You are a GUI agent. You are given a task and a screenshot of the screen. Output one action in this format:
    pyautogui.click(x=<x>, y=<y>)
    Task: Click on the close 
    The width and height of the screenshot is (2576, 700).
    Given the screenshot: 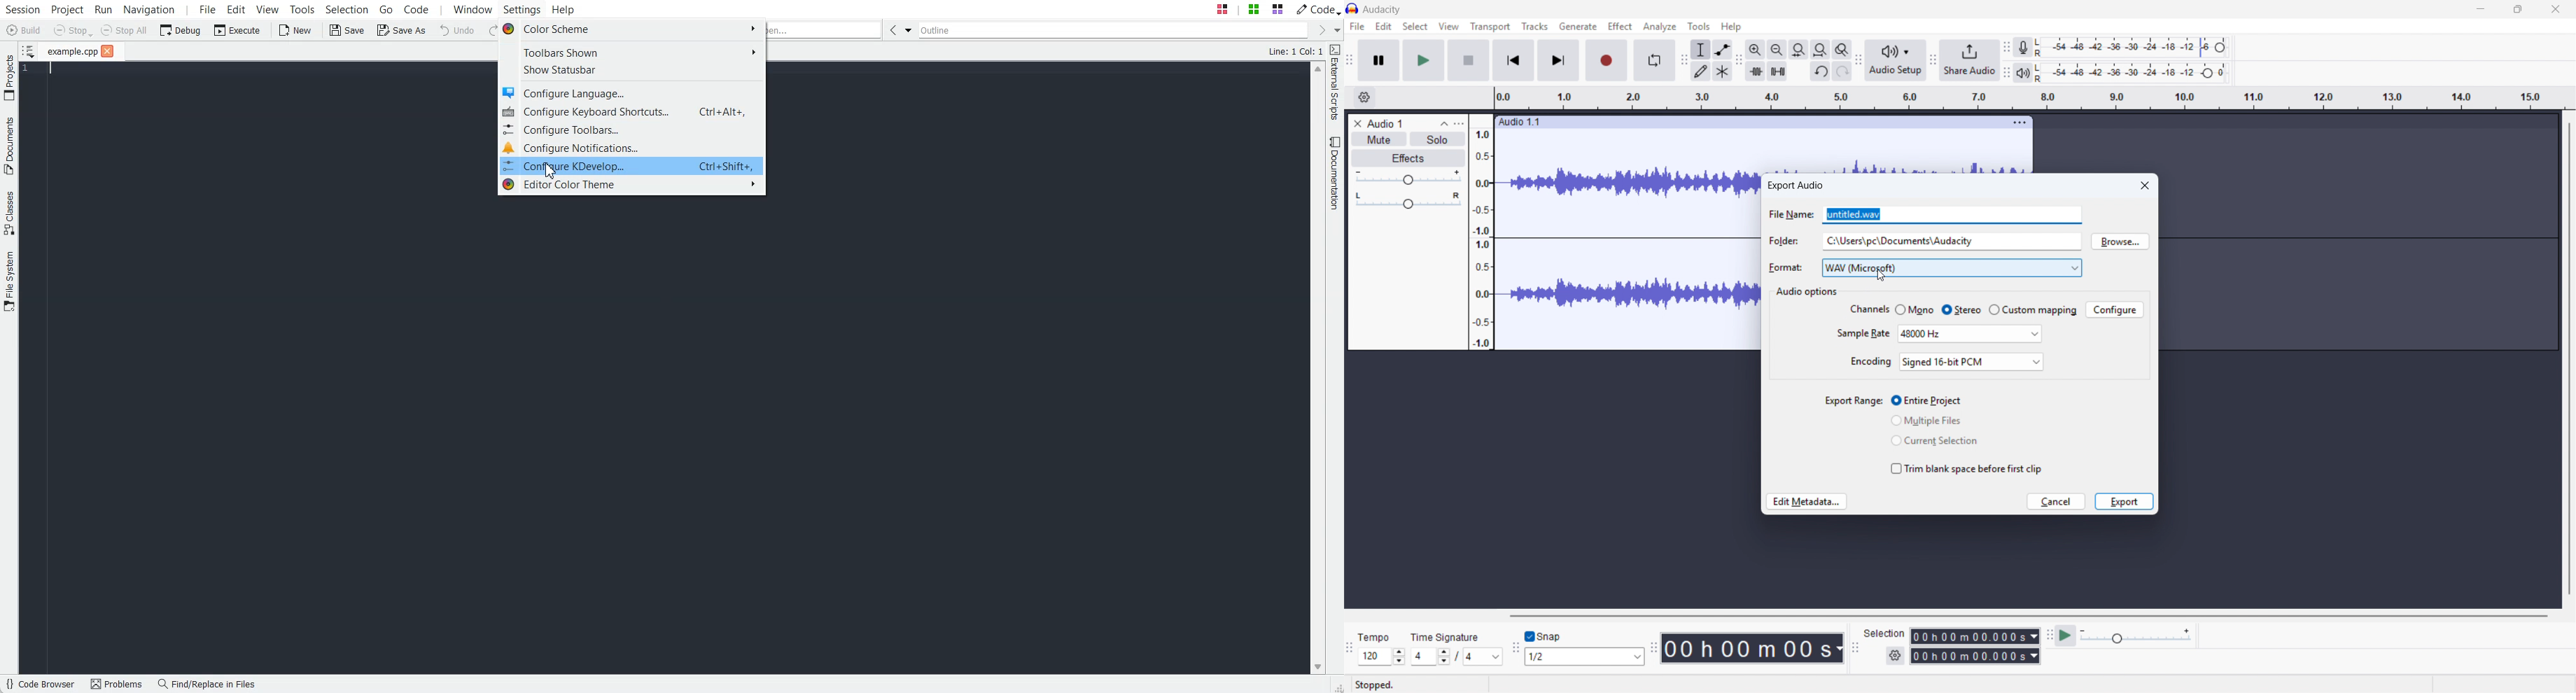 What is the action you would take?
    pyautogui.click(x=2555, y=10)
    